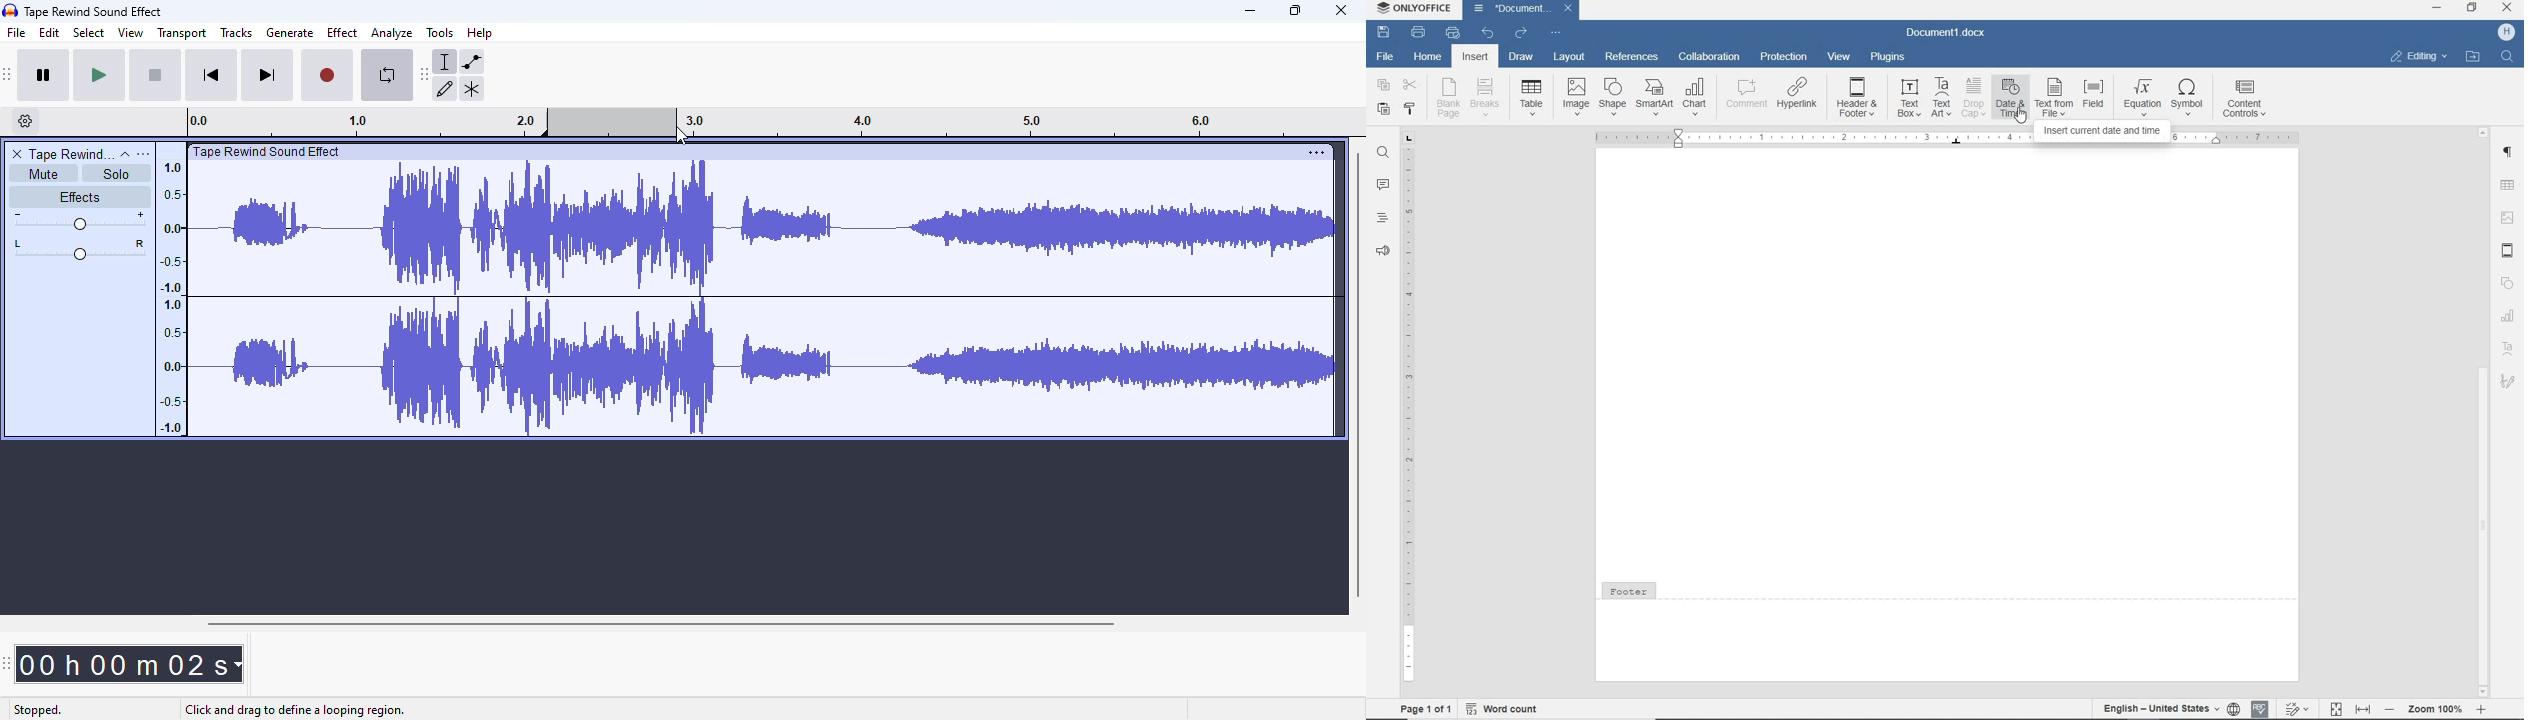 The height and width of the screenshot is (728, 2548). Describe the element at coordinates (1796, 92) in the screenshot. I see `hyperlink` at that location.